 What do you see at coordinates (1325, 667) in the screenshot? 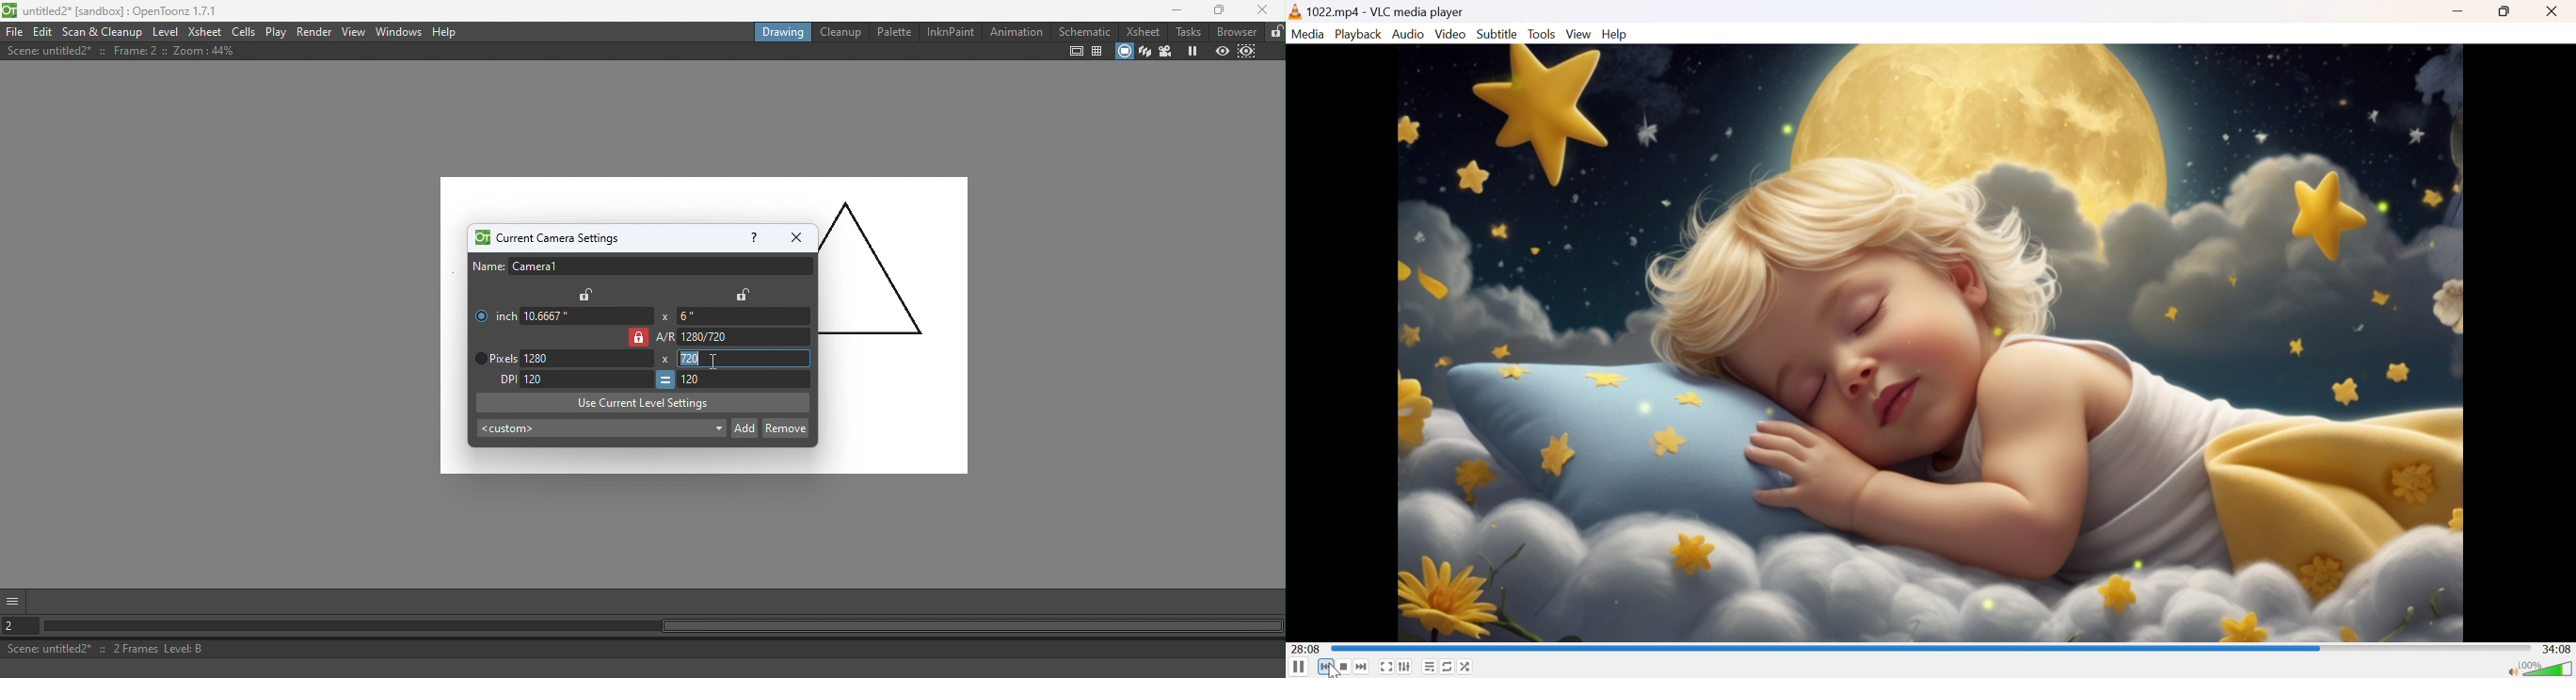
I see `Previous media in the playlist, skip backward when held` at bounding box center [1325, 667].